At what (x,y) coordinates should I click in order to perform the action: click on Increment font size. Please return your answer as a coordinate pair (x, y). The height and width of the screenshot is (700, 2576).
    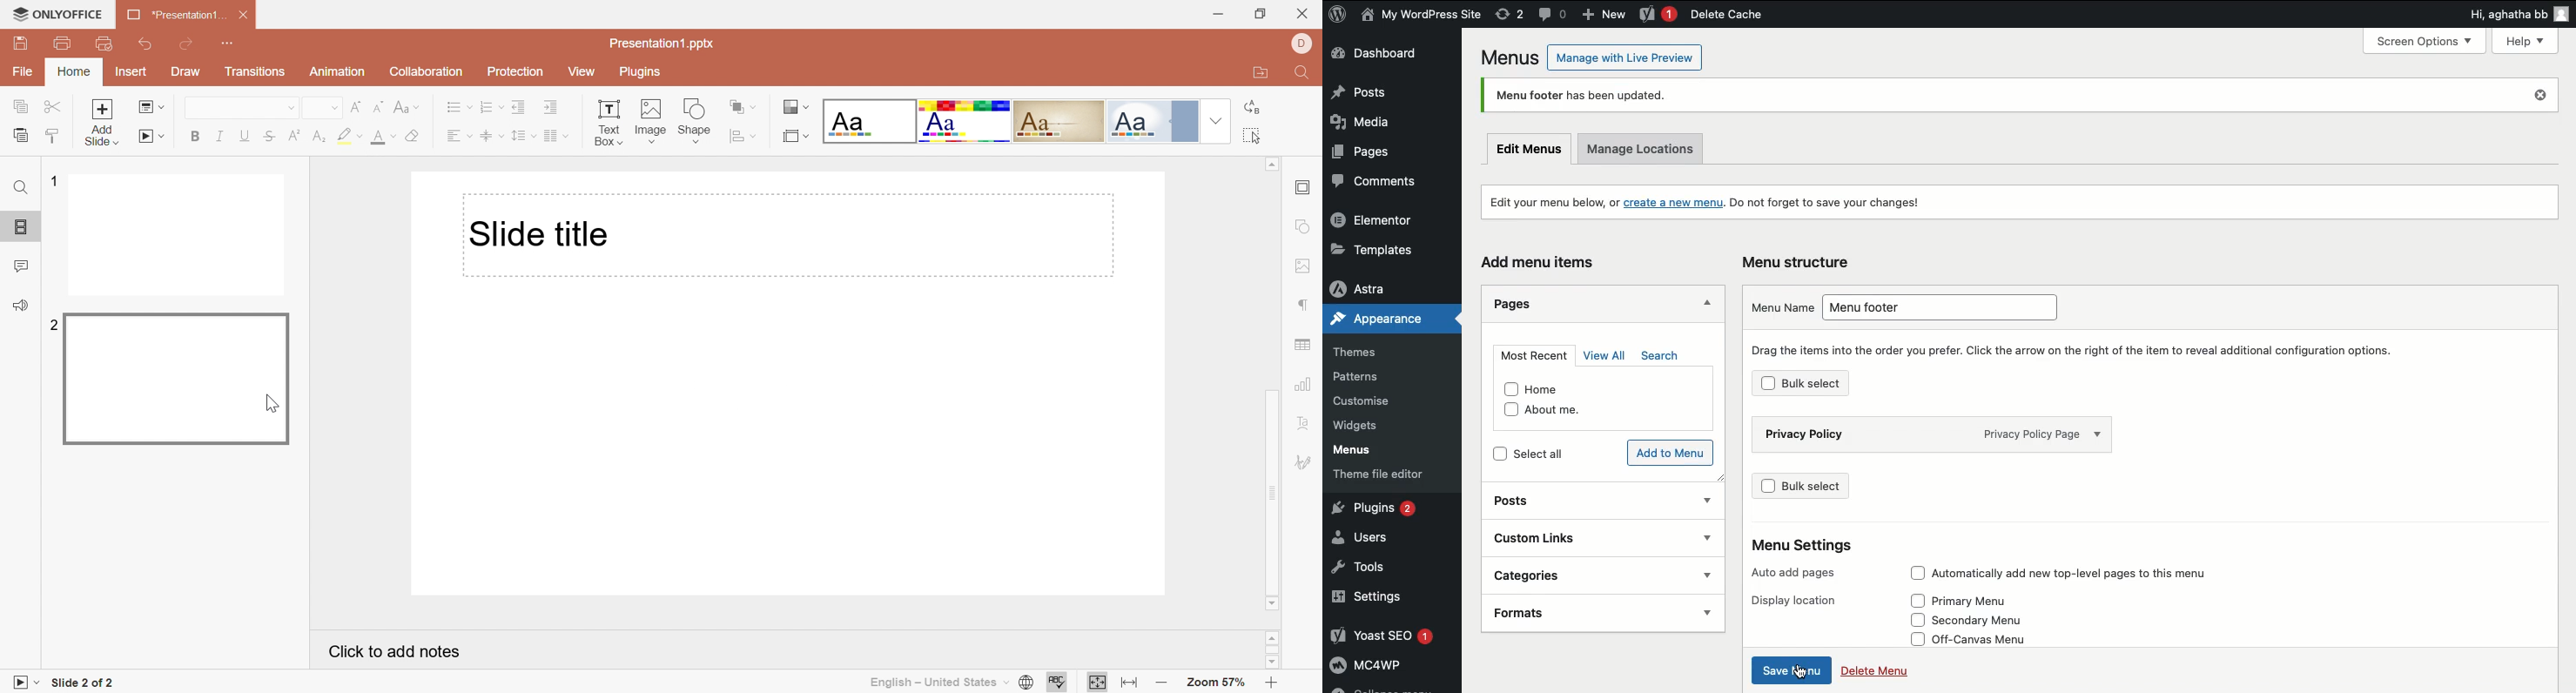
    Looking at the image, I should click on (358, 108).